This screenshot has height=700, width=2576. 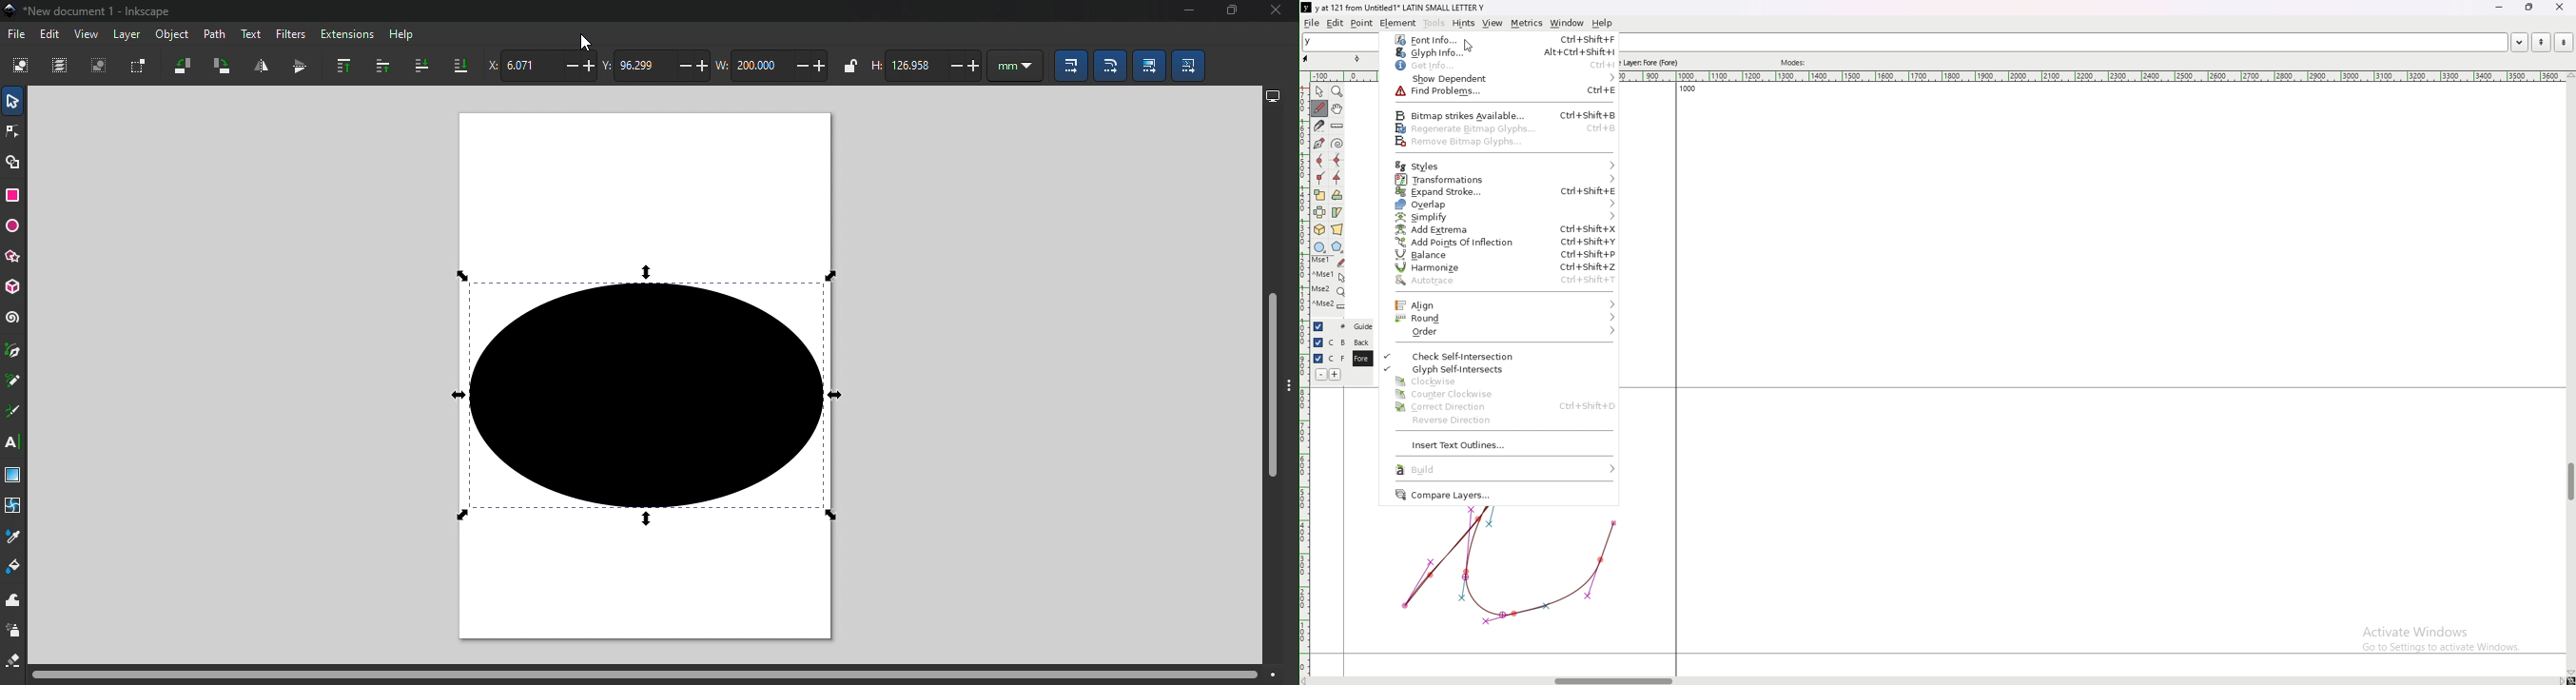 What do you see at coordinates (1500, 267) in the screenshot?
I see `harmonize` at bounding box center [1500, 267].